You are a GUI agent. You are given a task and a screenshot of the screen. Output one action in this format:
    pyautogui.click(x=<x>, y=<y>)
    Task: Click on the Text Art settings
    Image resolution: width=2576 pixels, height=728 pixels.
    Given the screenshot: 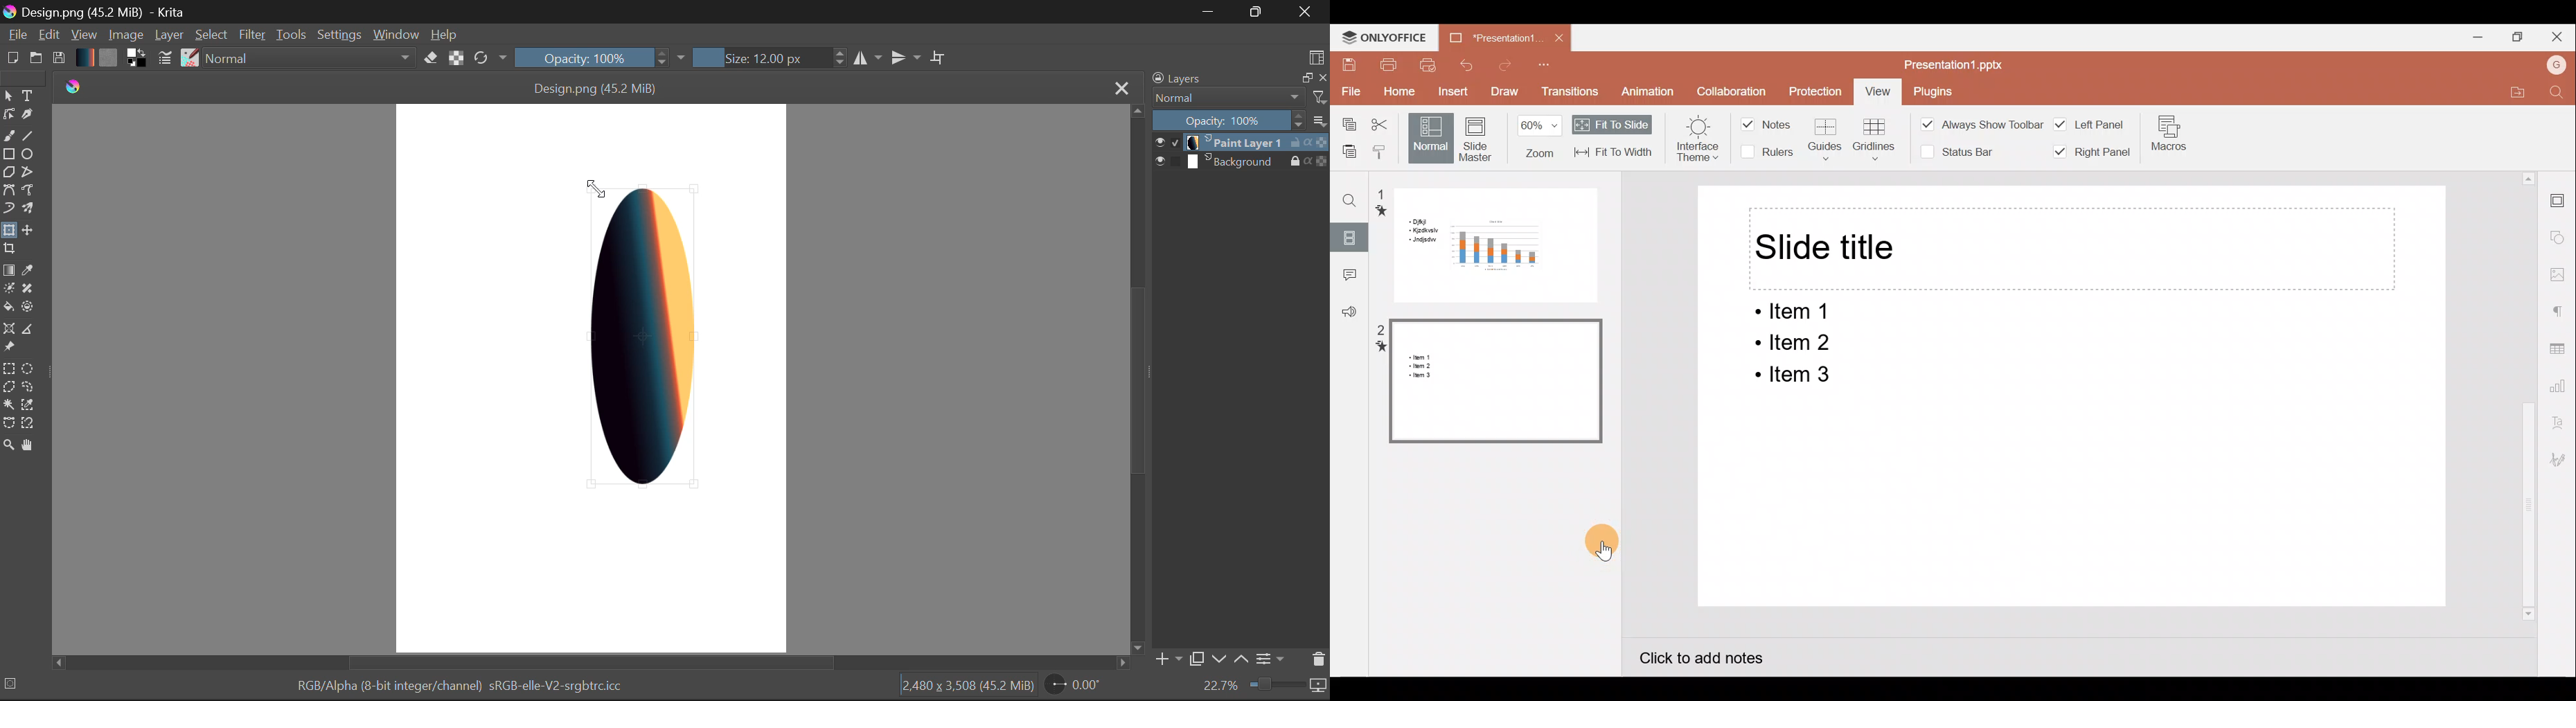 What is the action you would take?
    pyautogui.click(x=2563, y=421)
    